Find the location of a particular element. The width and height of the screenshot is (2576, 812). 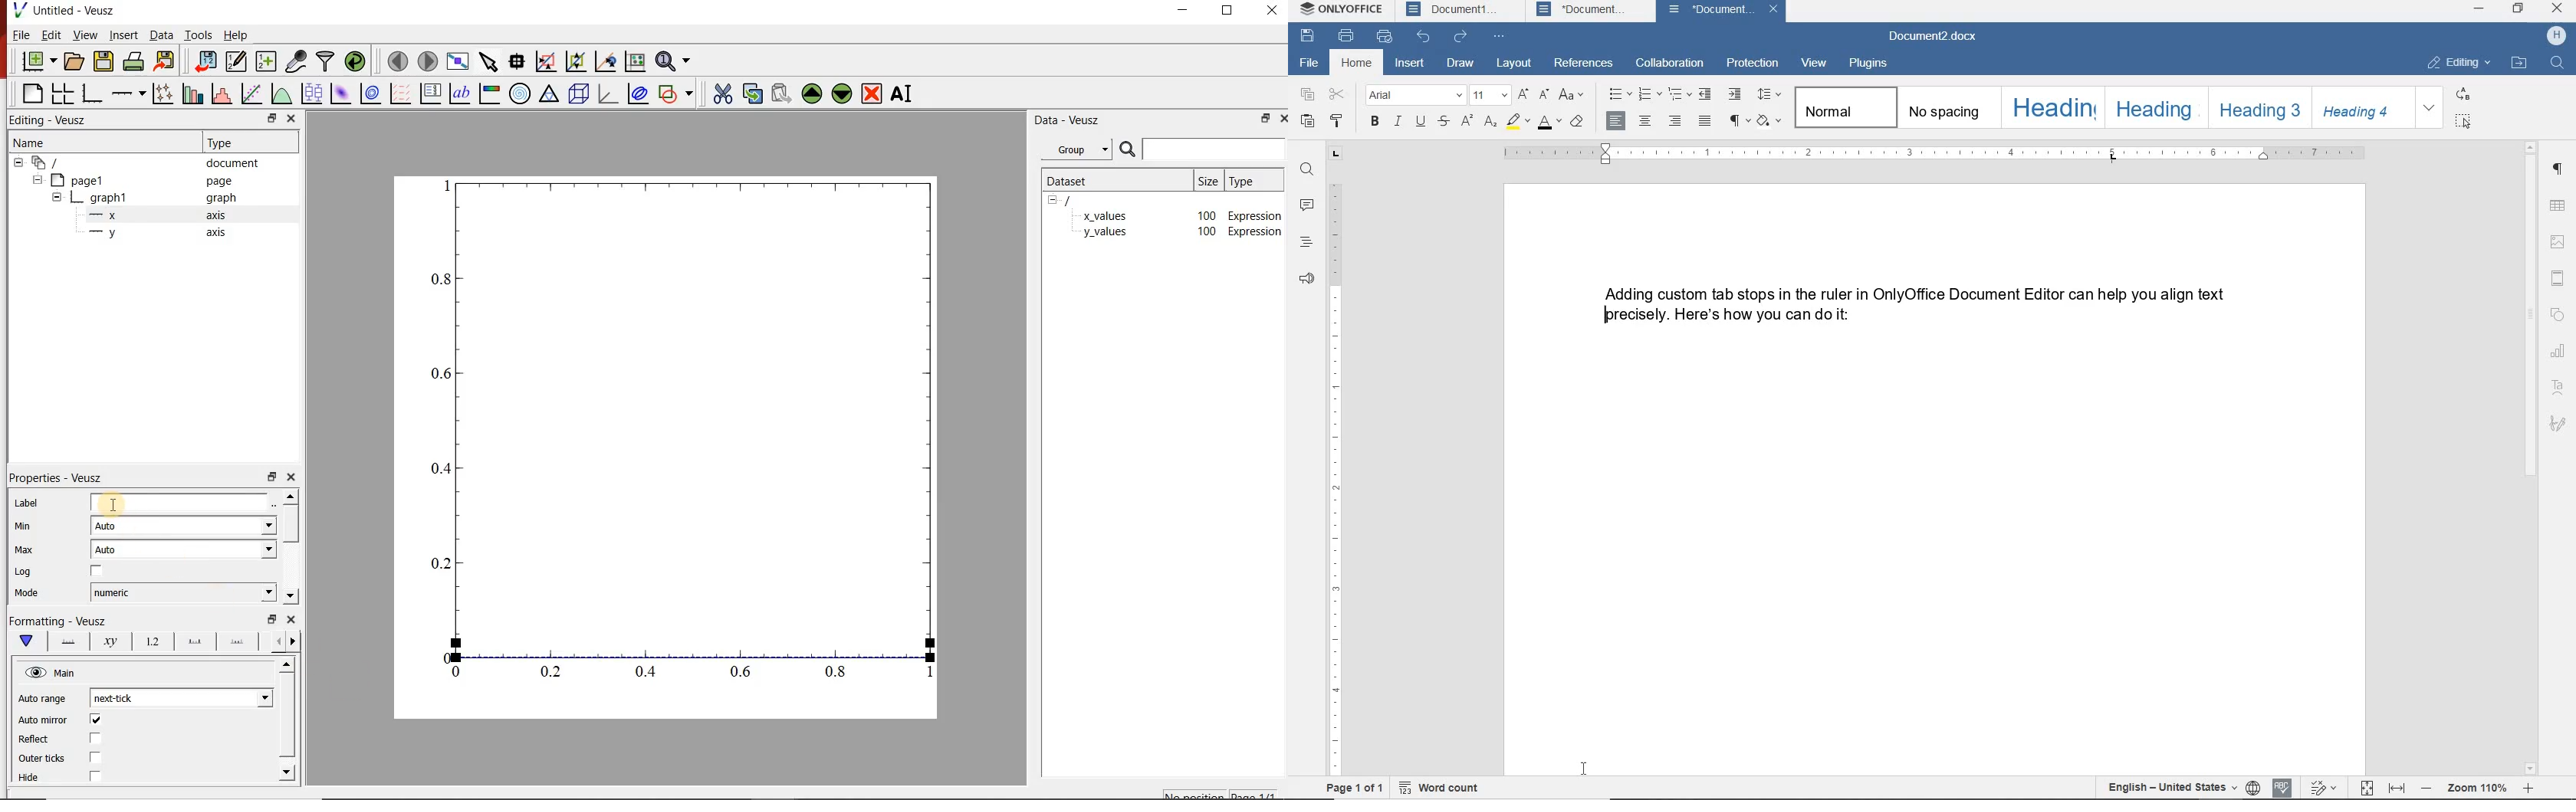

close is located at coordinates (2557, 9).